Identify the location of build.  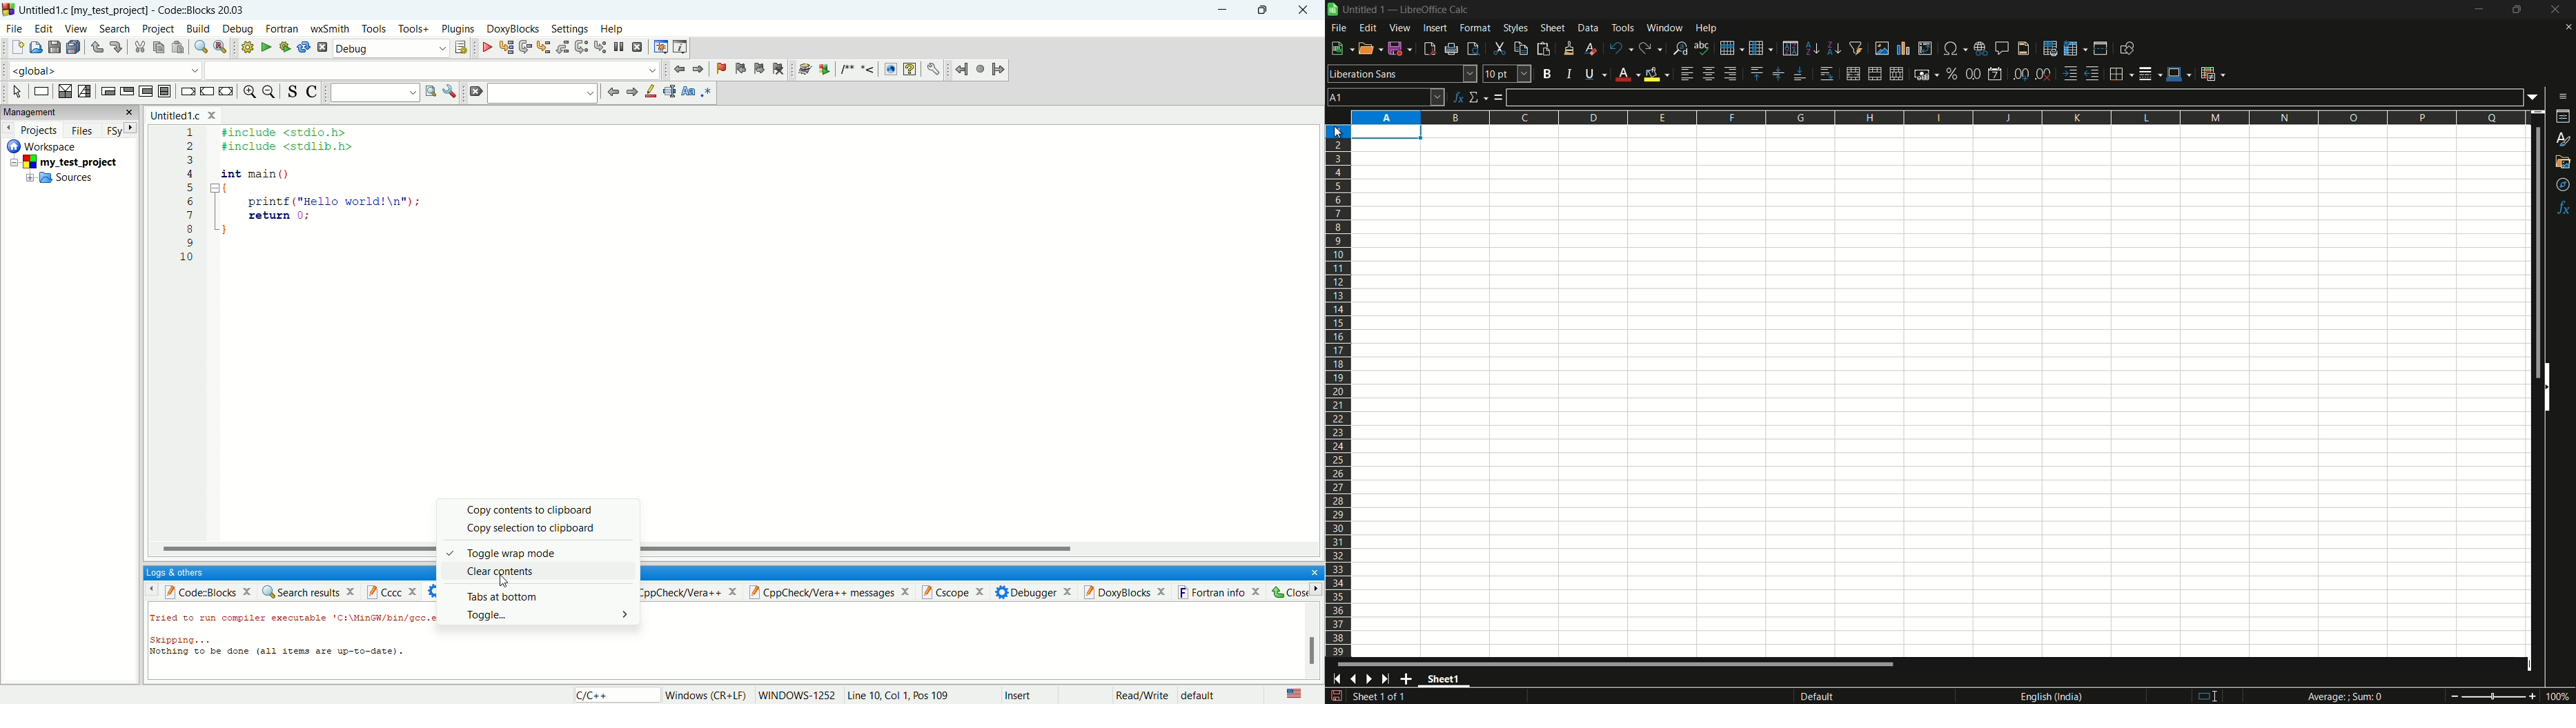
(199, 28).